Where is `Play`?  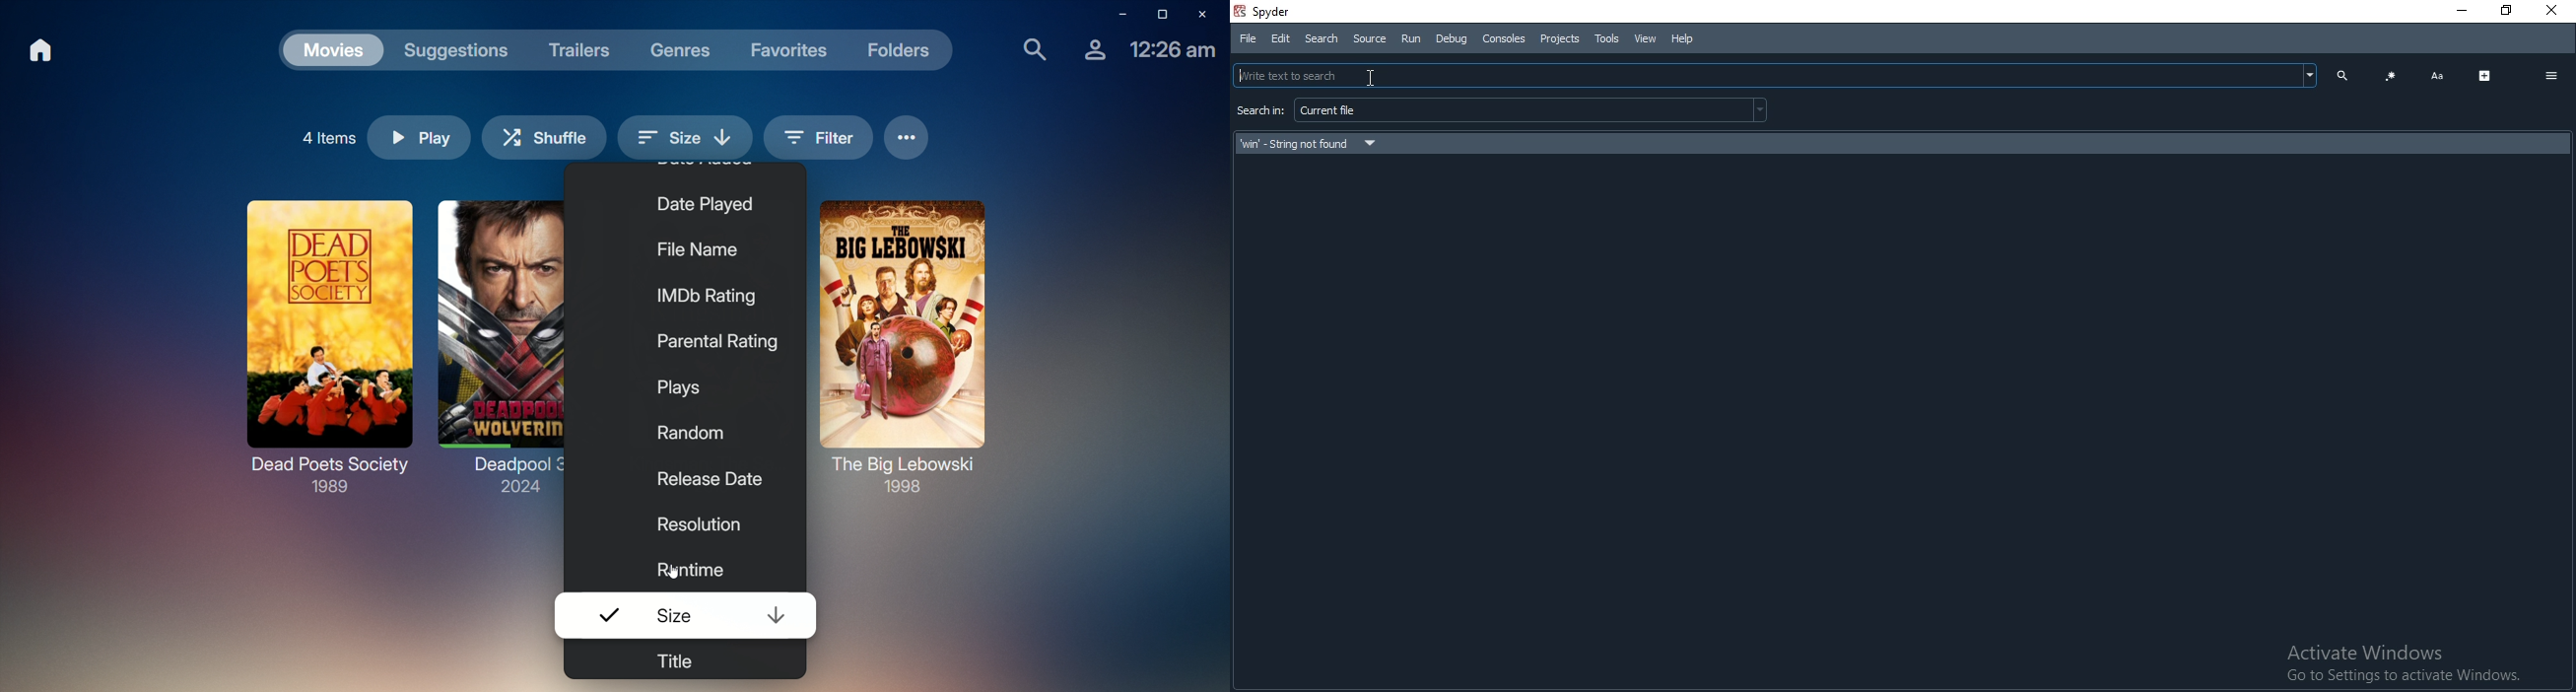 Play is located at coordinates (421, 138).